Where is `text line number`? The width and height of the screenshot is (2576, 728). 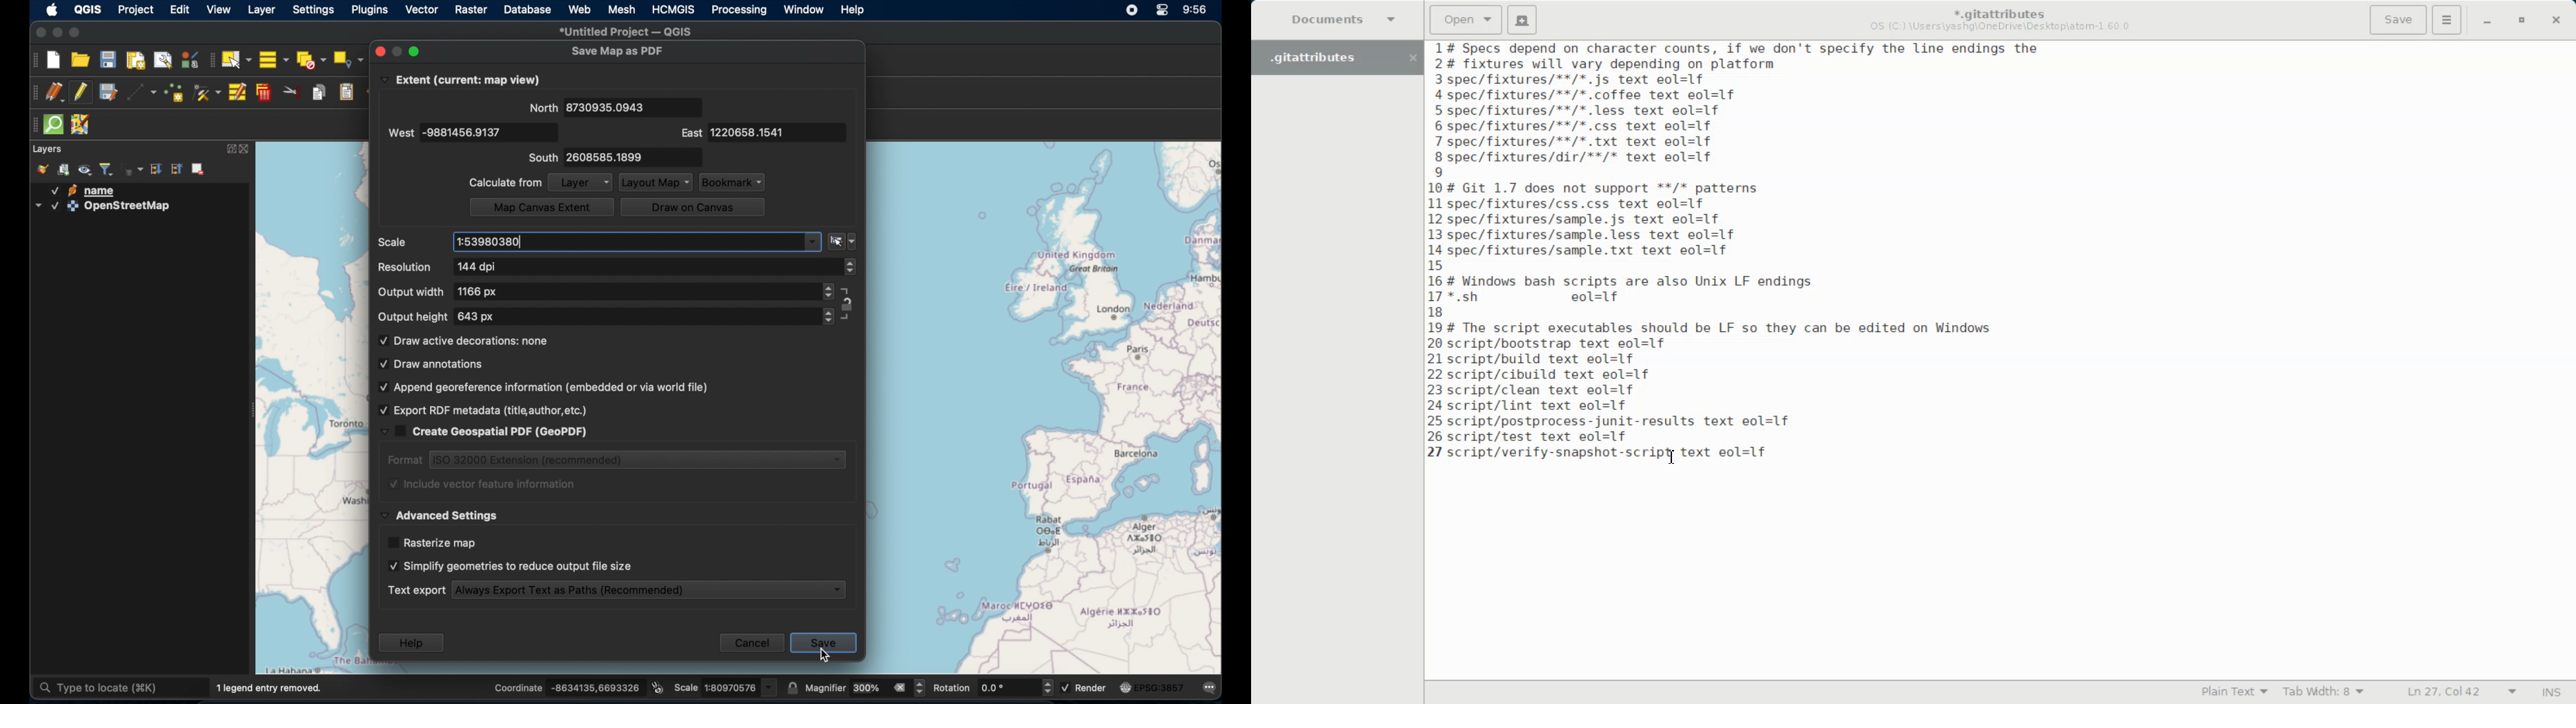 text line number is located at coordinates (1438, 241).